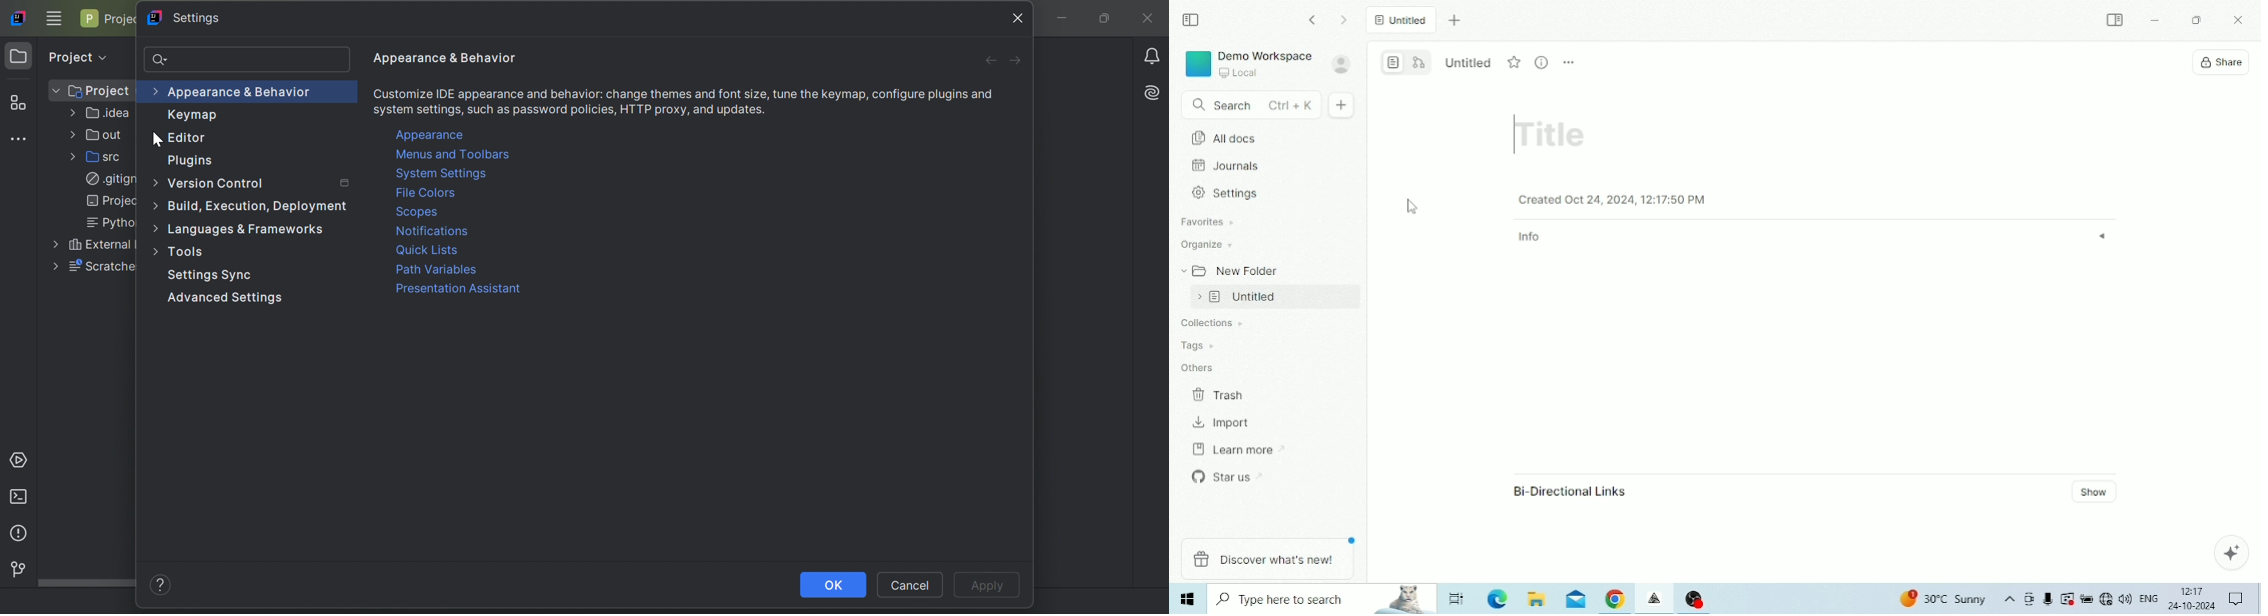  What do you see at coordinates (1323, 599) in the screenshot?
I see `Type here to search` at bounding box center [1323, 599].